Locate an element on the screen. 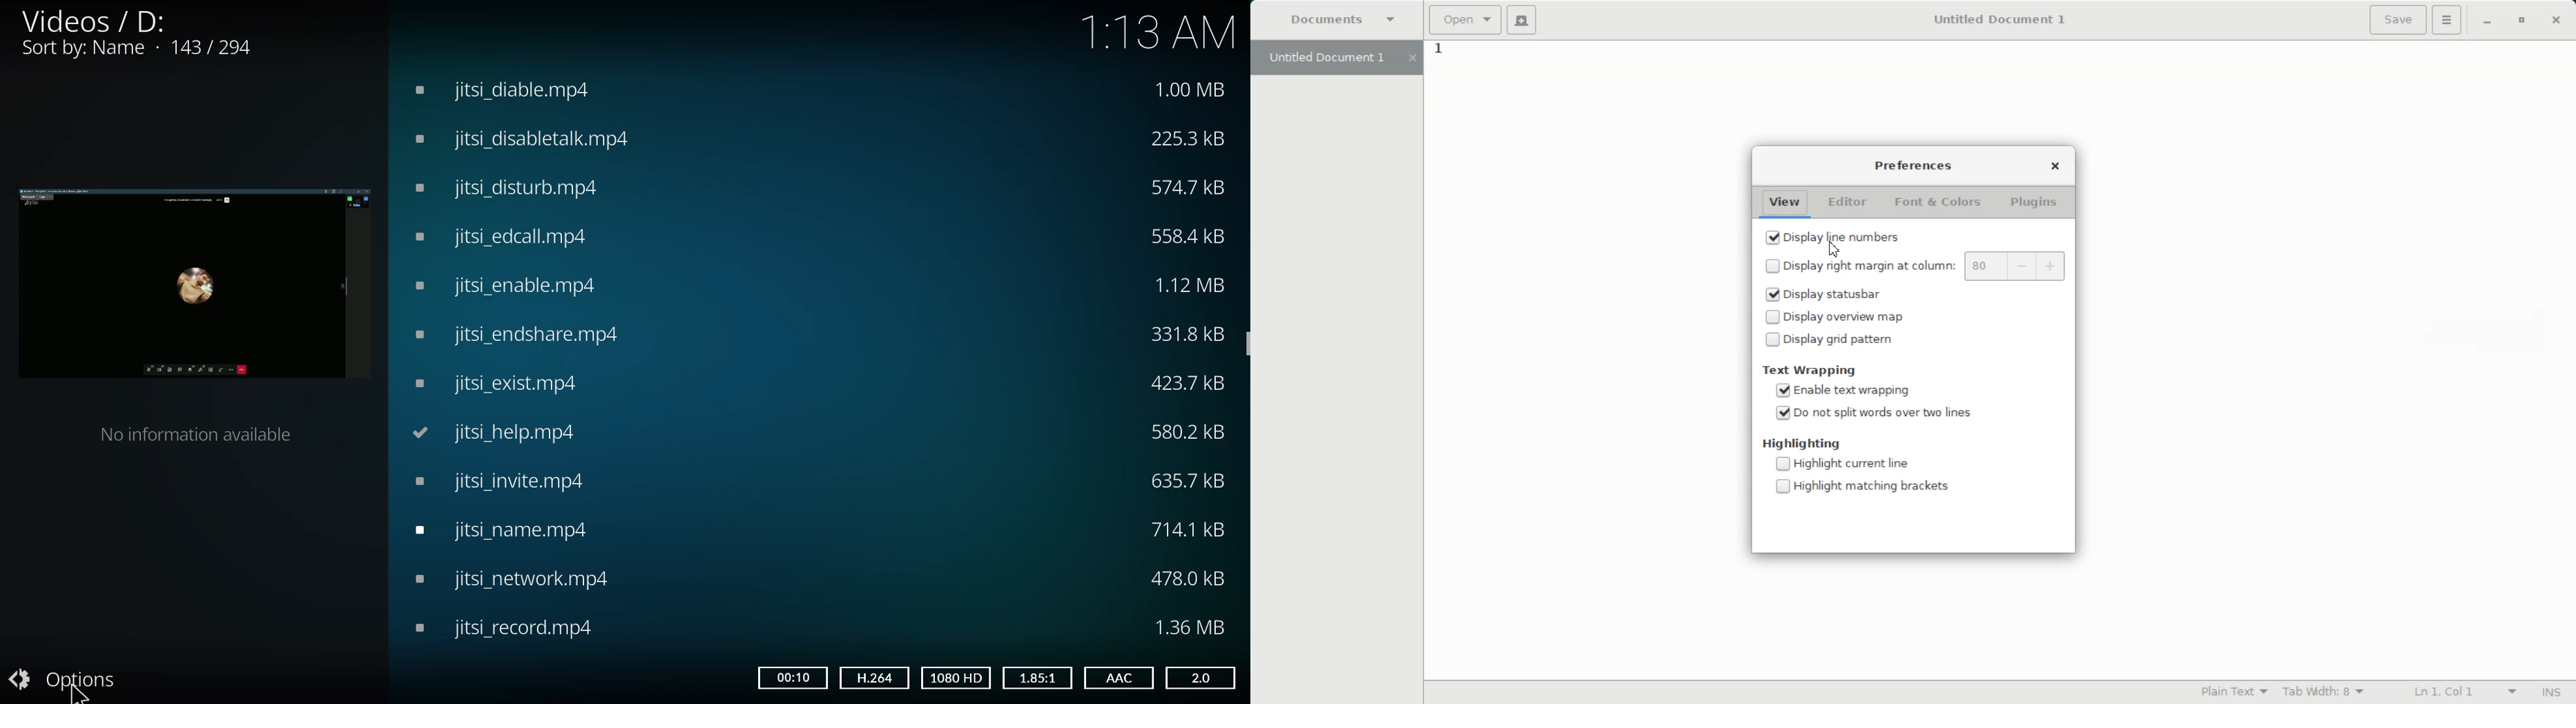 The width and height of the screenshot is (2576, 728). size is located at coordinates (1190, 91).